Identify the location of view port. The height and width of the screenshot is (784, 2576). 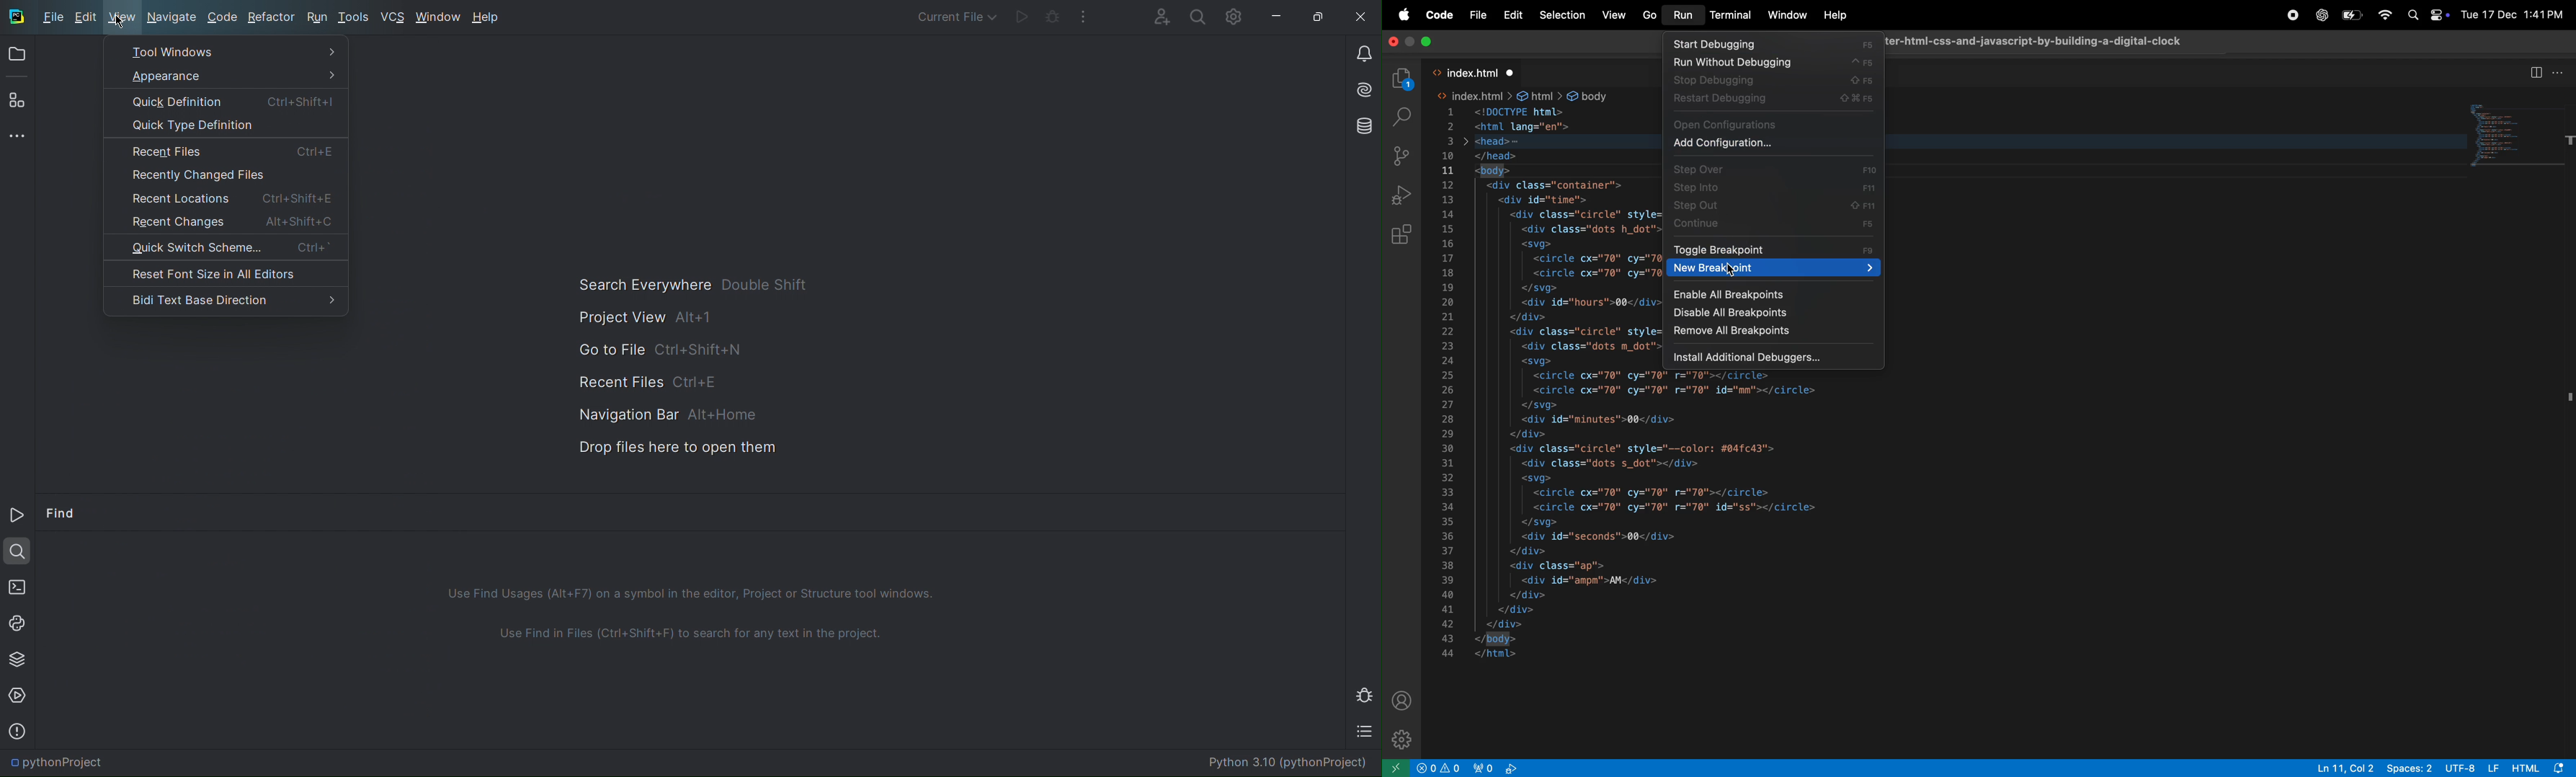
(1499, 767).